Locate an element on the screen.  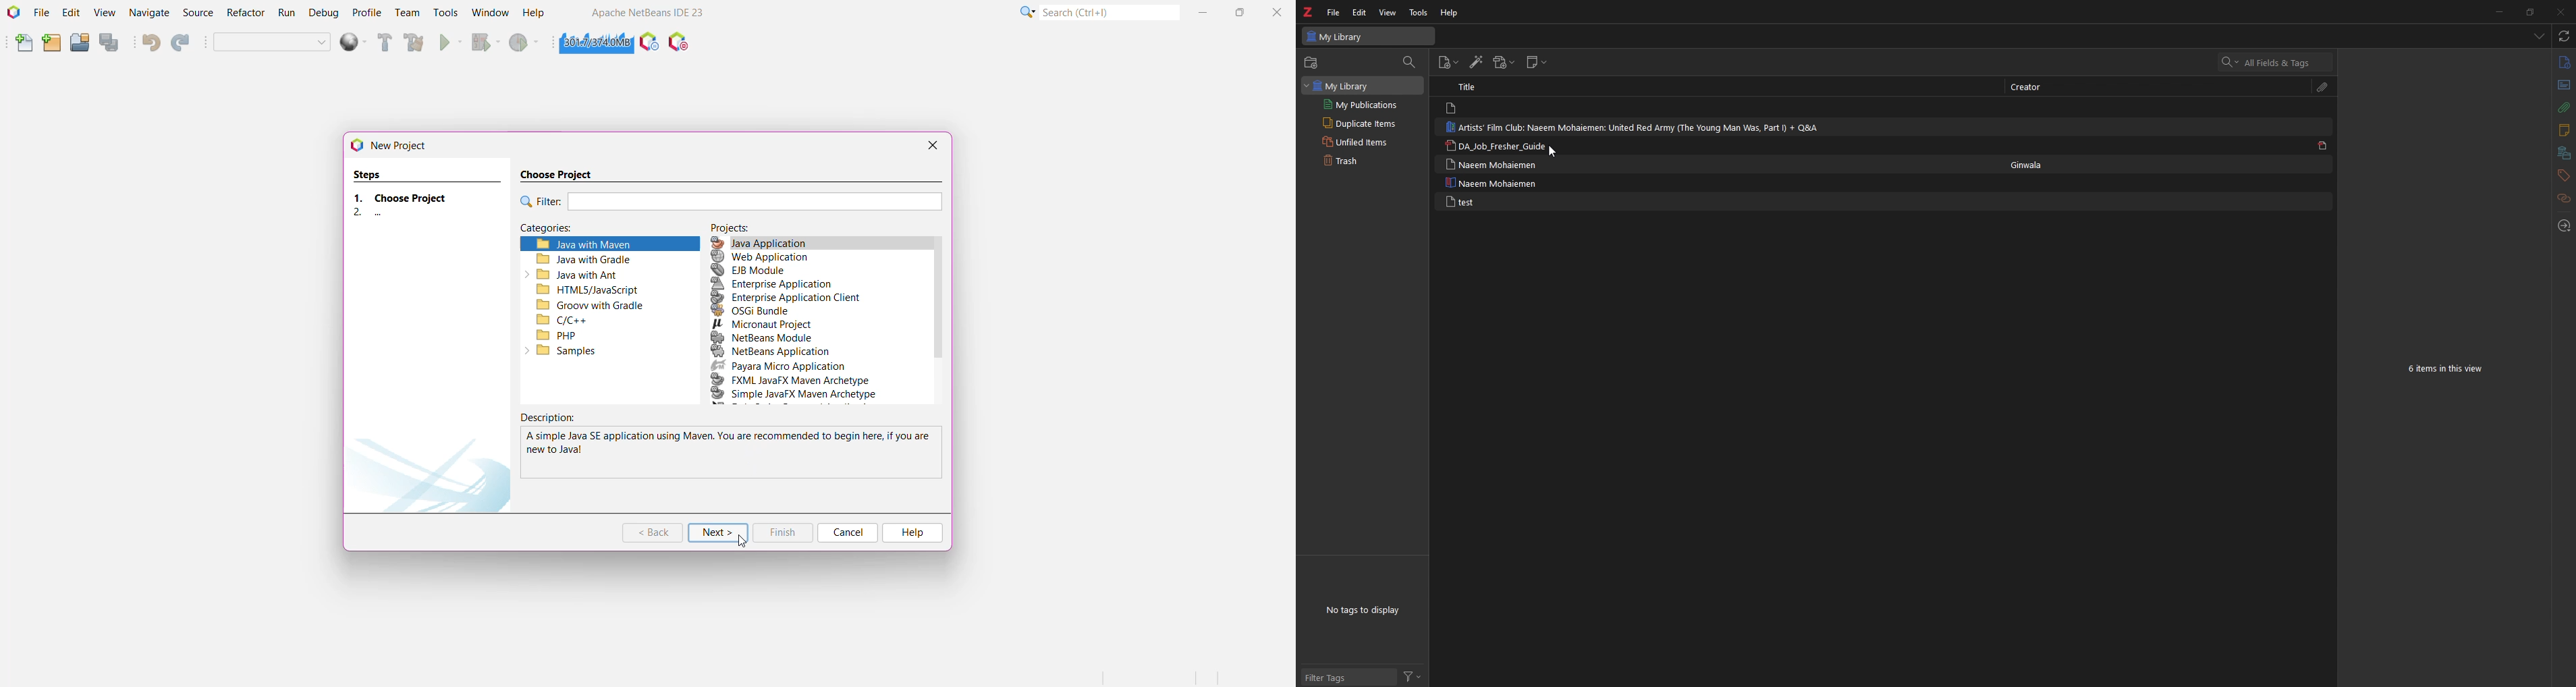
Cursor is located at coordinates (1552, 151).